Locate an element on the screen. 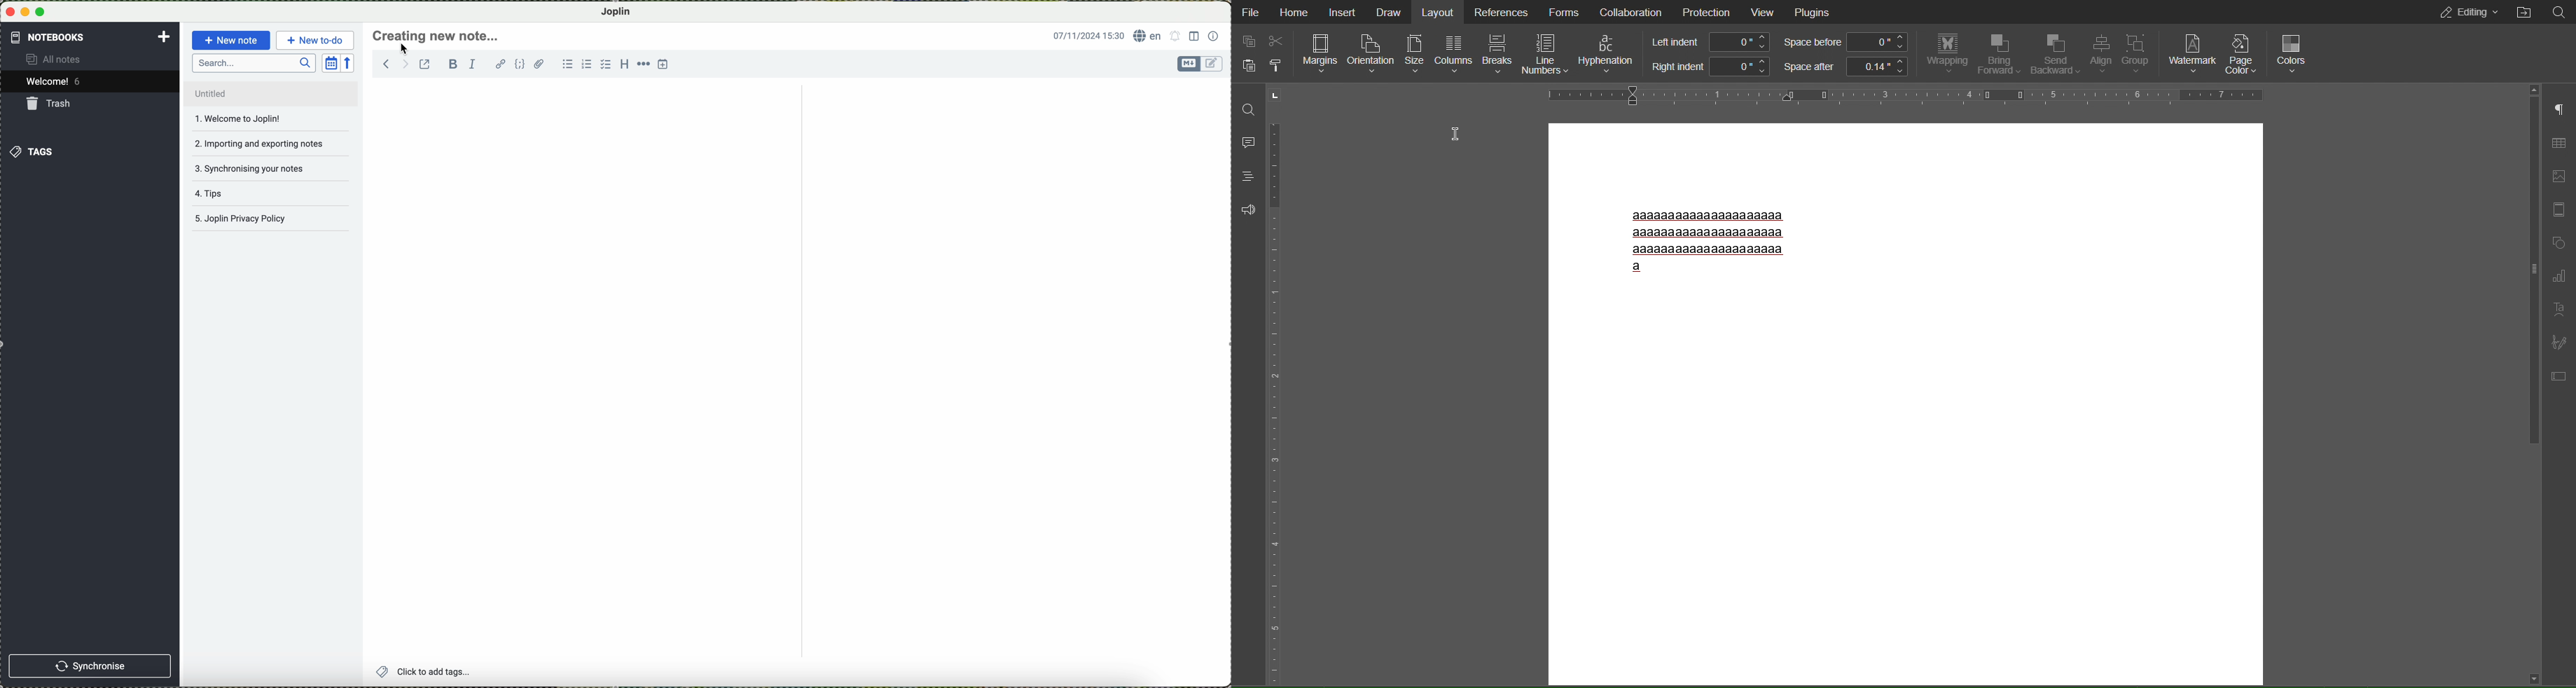  Comments is located at coordinates (1247, 142).